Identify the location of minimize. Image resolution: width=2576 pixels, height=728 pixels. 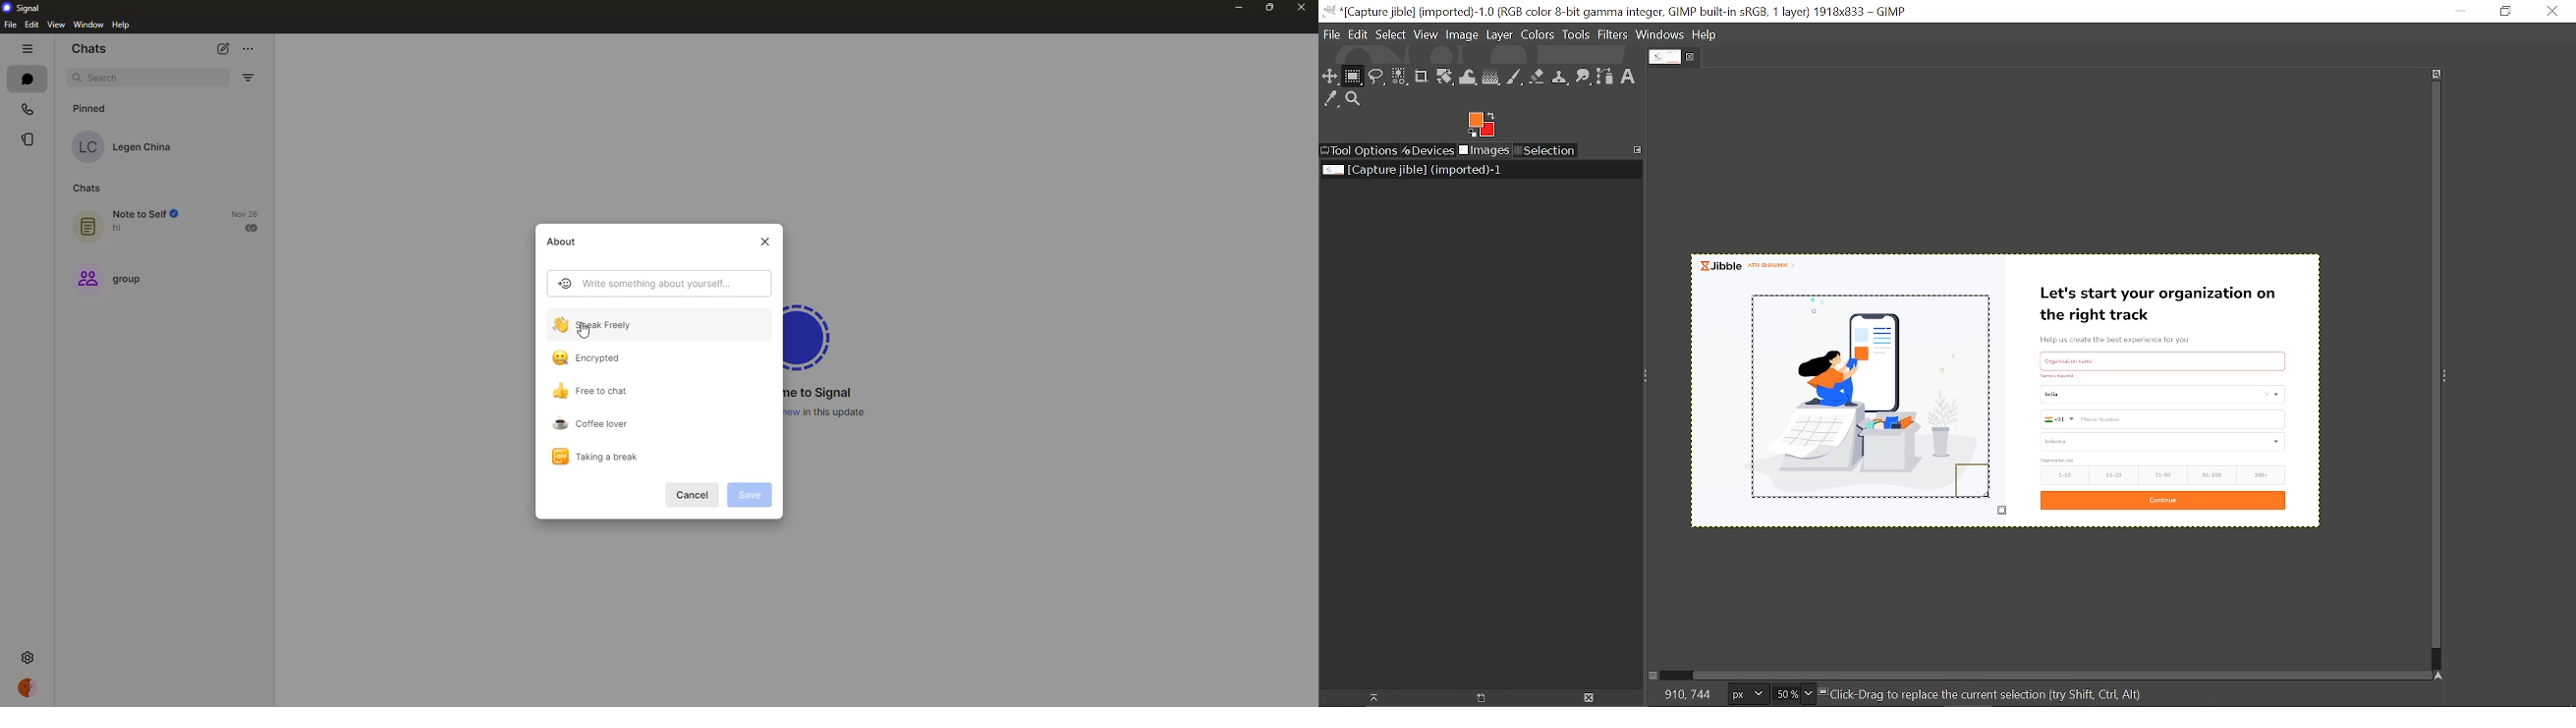
(1234, 9).